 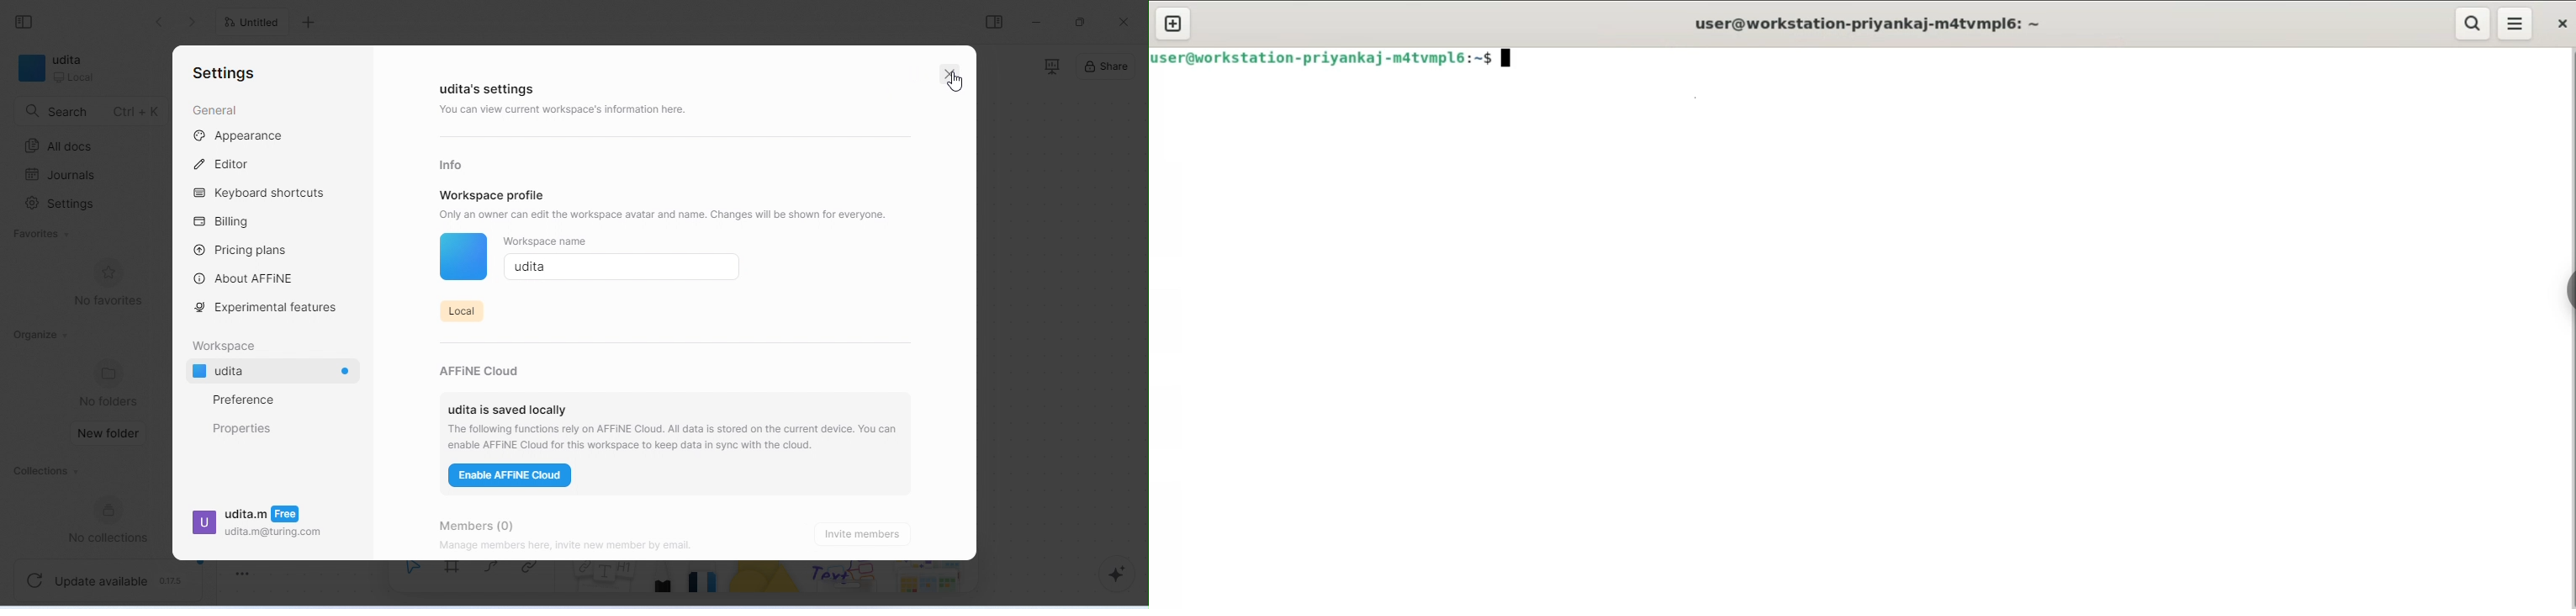 I want to click on all docs, so click(x=63, y=146).